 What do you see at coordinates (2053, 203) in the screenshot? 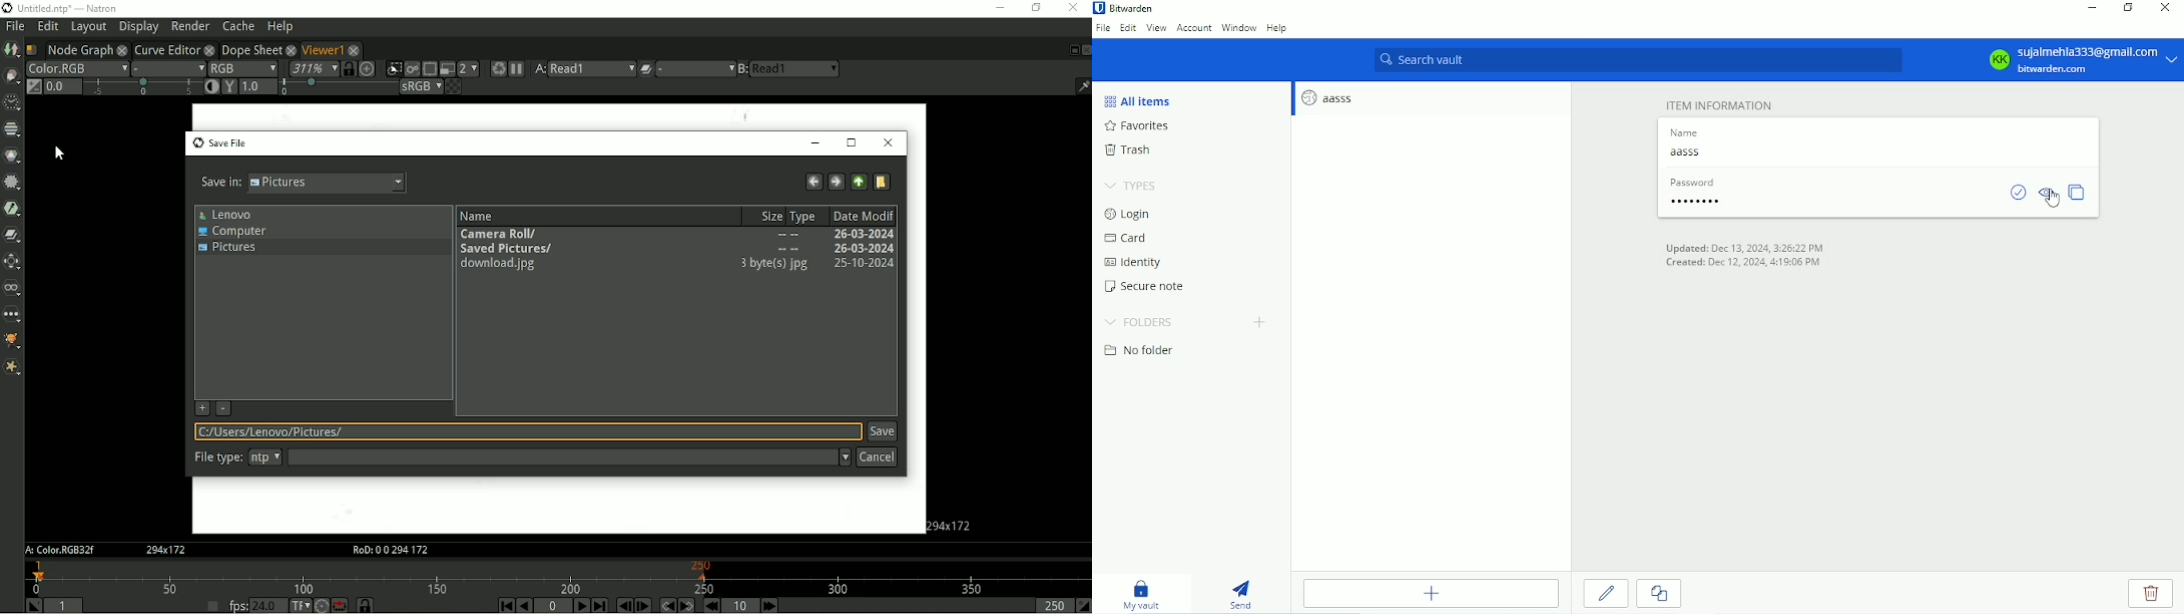
I see `cursor` at bounding box center [2053, 203].